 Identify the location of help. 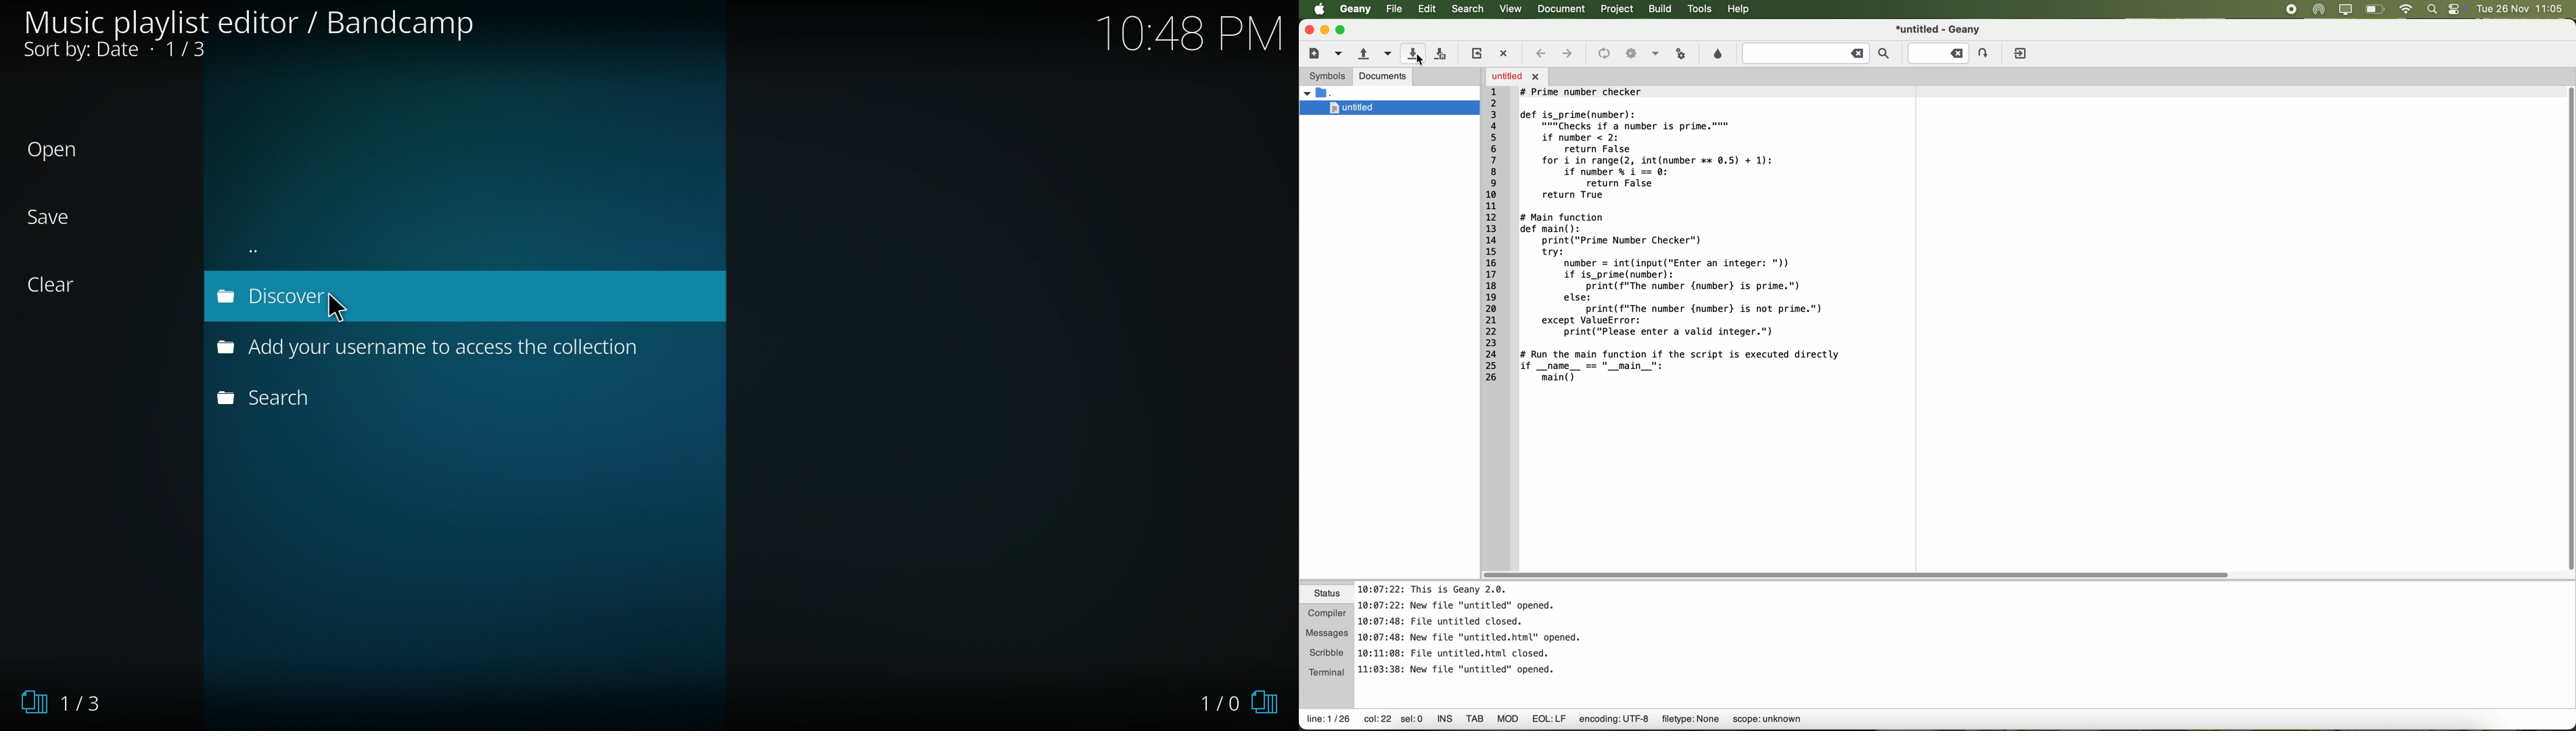
(1742, 11).